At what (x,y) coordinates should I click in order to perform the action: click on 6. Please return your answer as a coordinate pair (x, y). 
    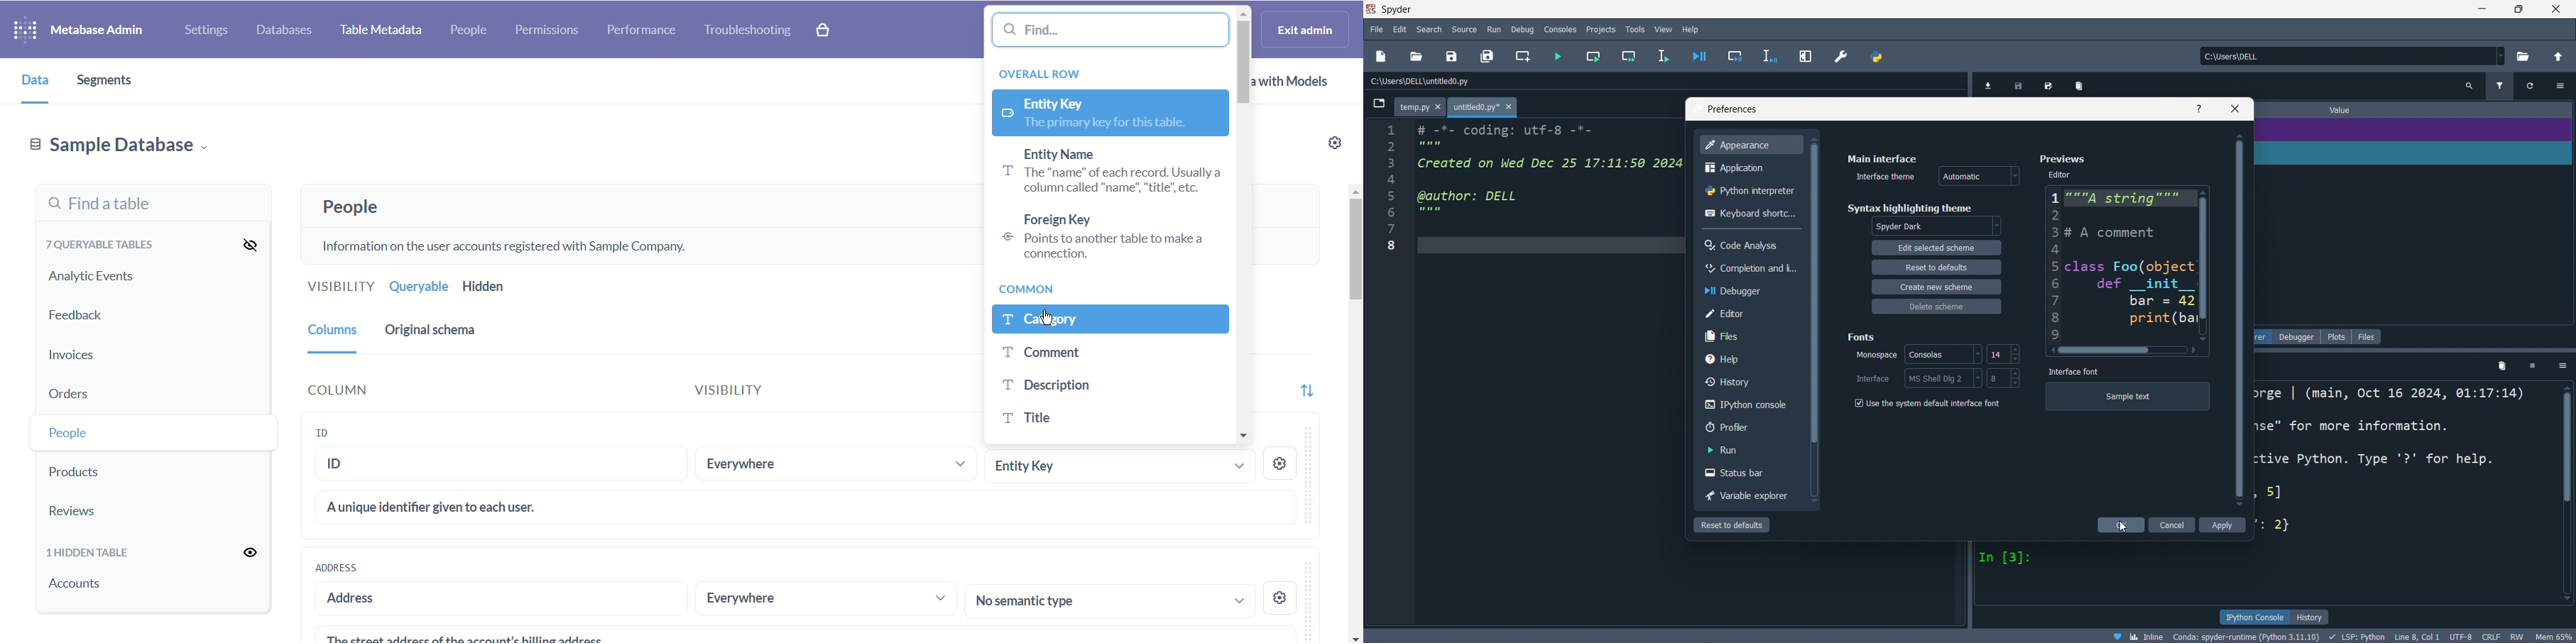
    Looking at the image, I should click on (1421, 213).